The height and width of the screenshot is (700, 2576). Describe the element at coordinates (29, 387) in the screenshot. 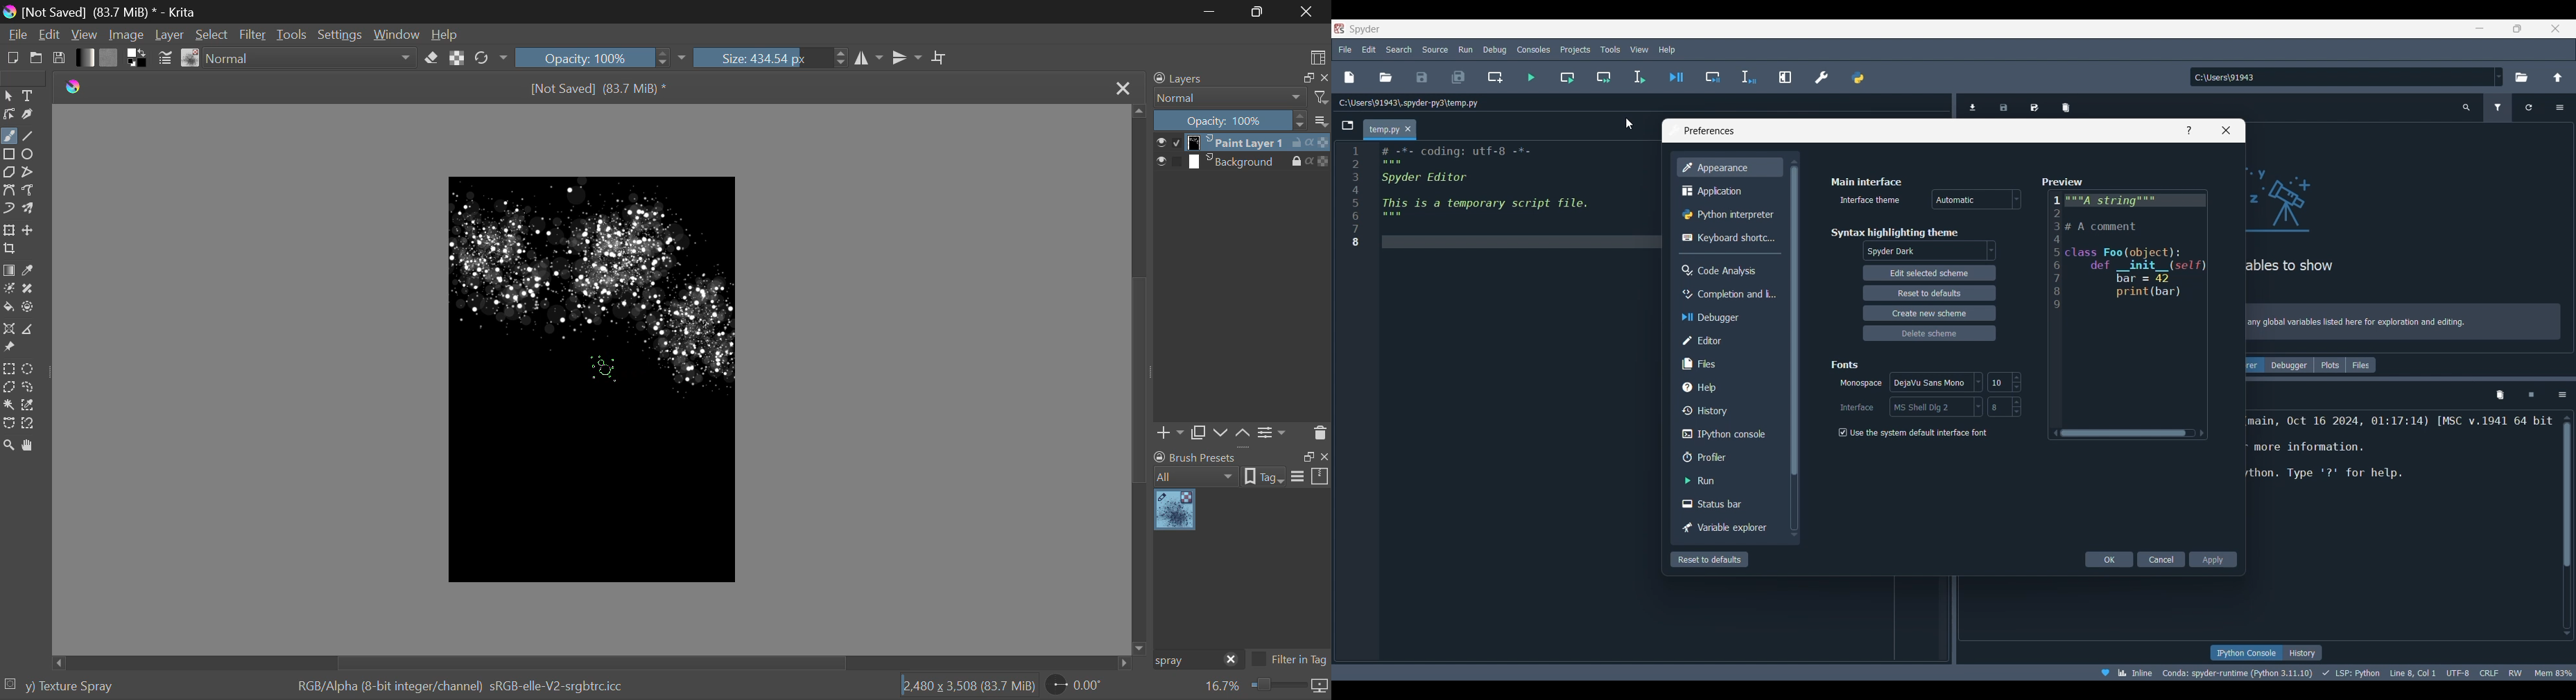

I see `Freehand Selection` at that location.